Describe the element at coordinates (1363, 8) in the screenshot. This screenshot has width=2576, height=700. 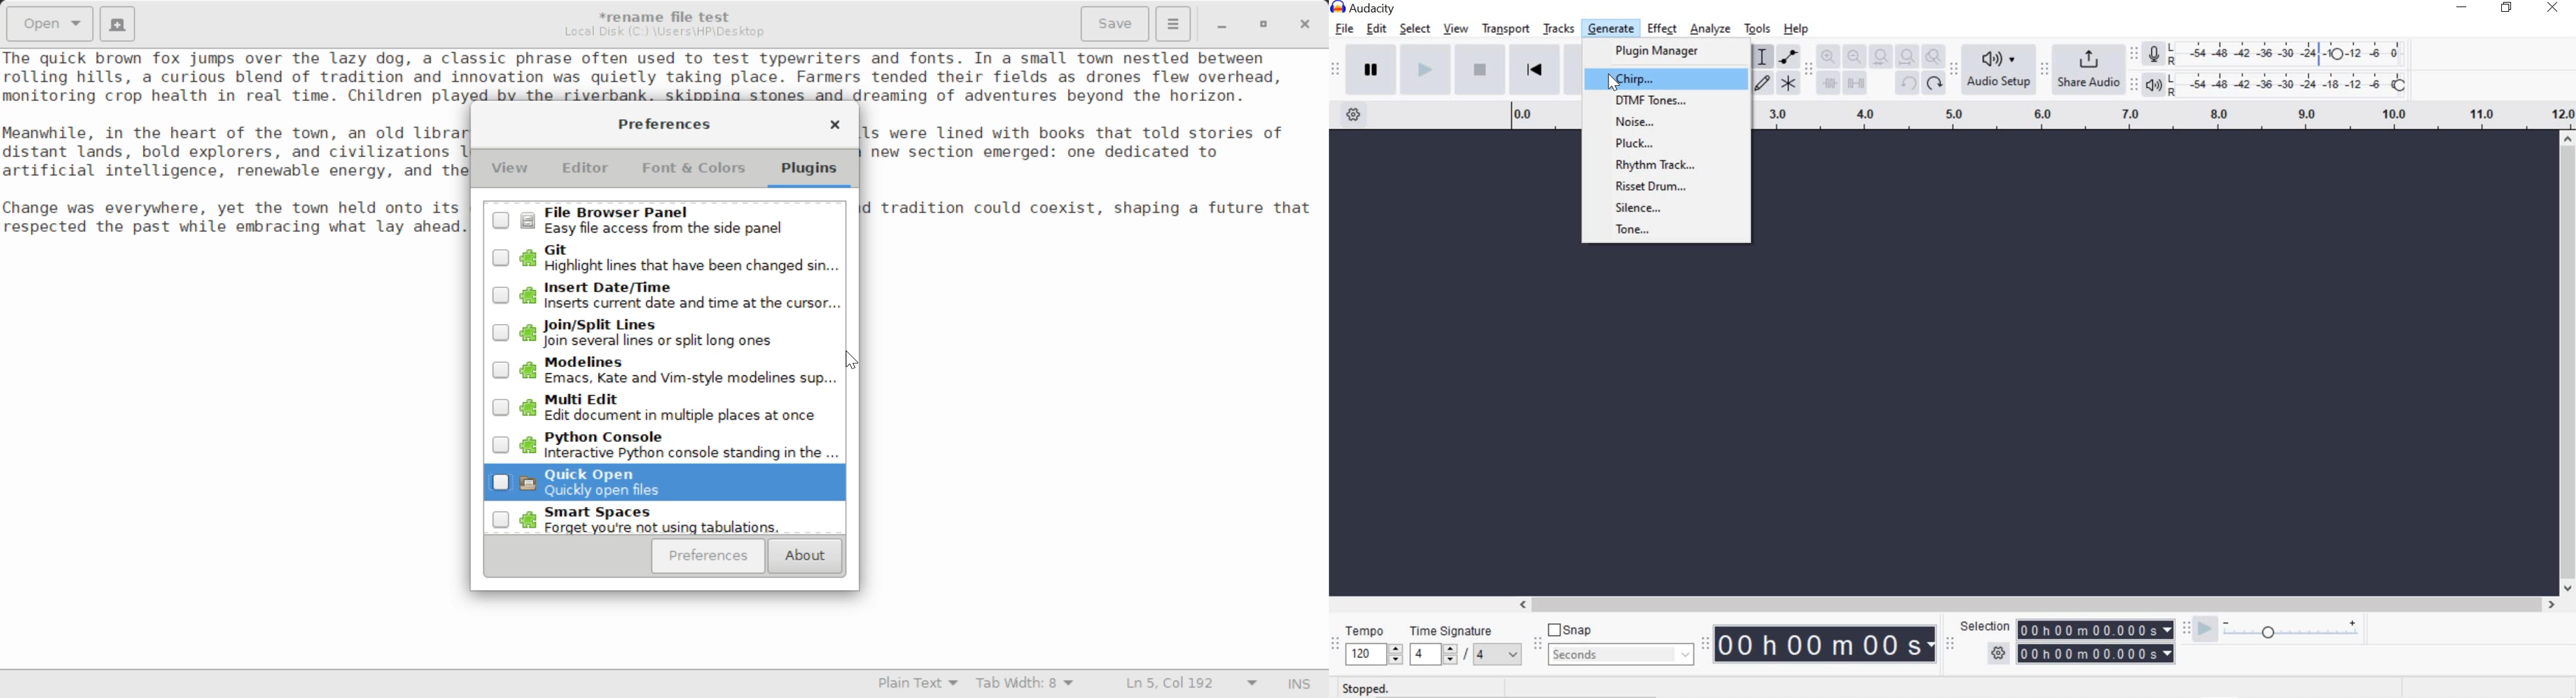
I see `system name` at that location.